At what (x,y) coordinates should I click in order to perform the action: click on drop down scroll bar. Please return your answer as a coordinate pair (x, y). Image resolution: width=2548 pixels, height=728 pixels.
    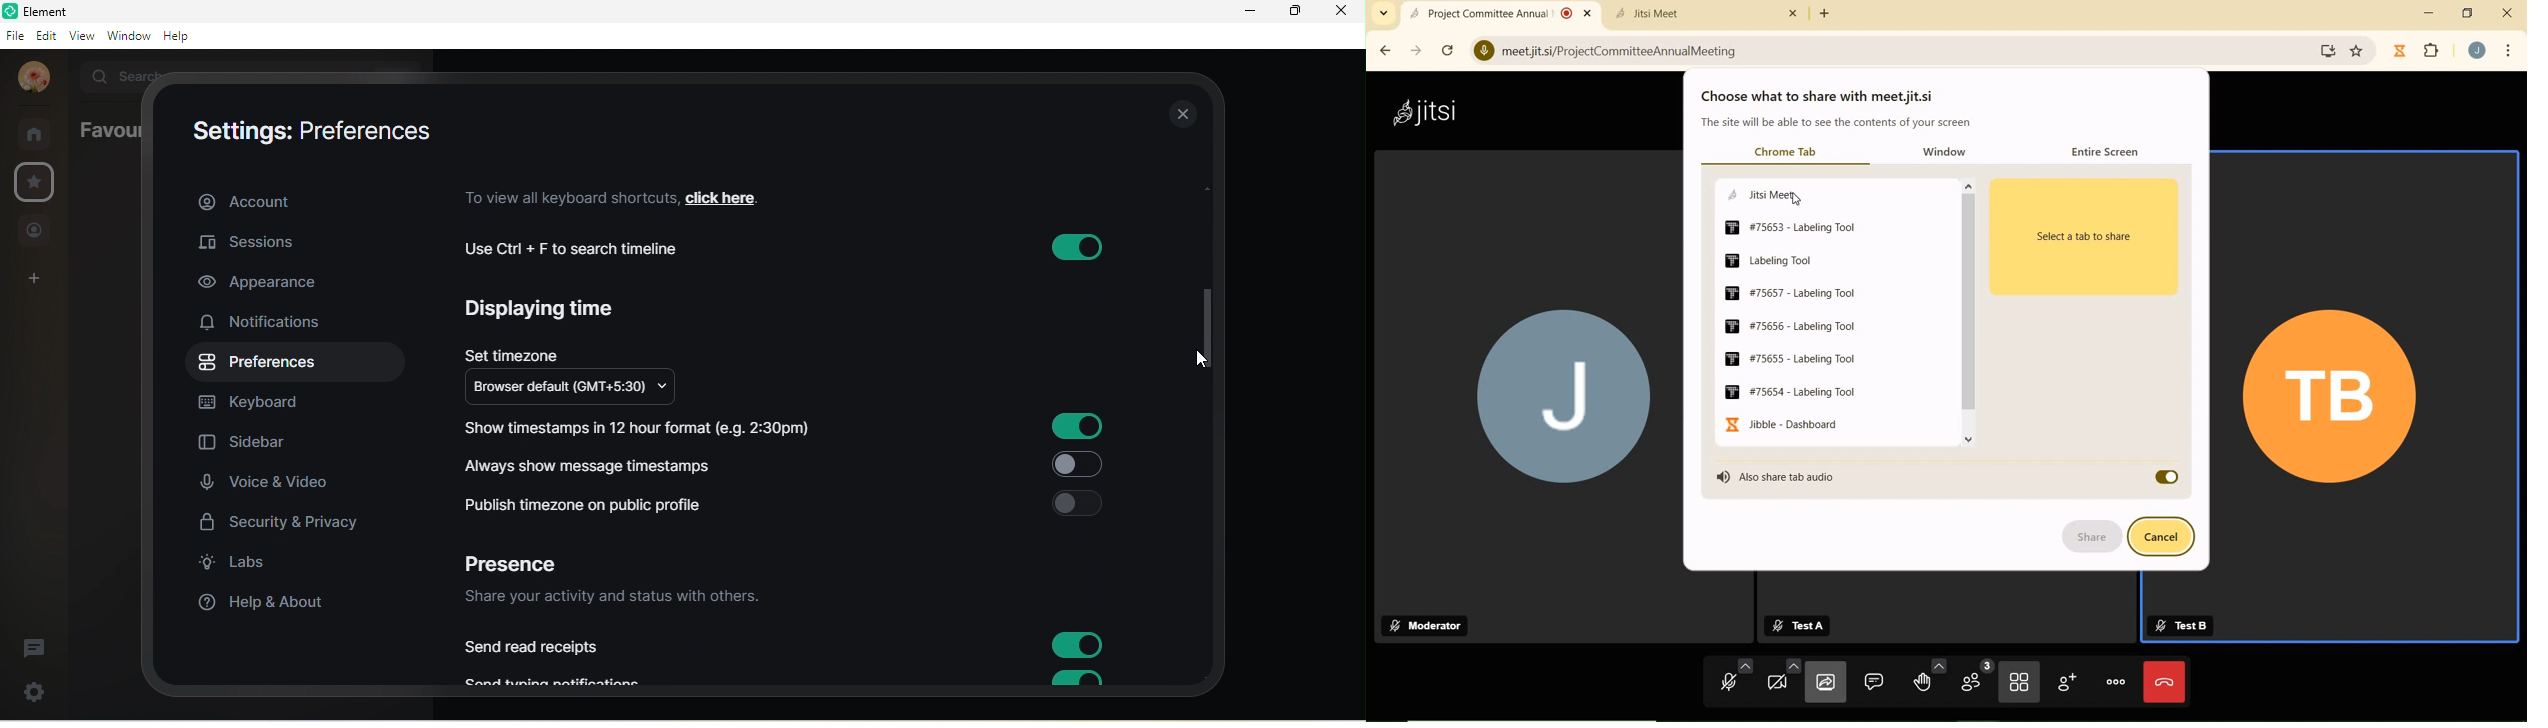
    Looking at the image, I should click on (1203, 325).